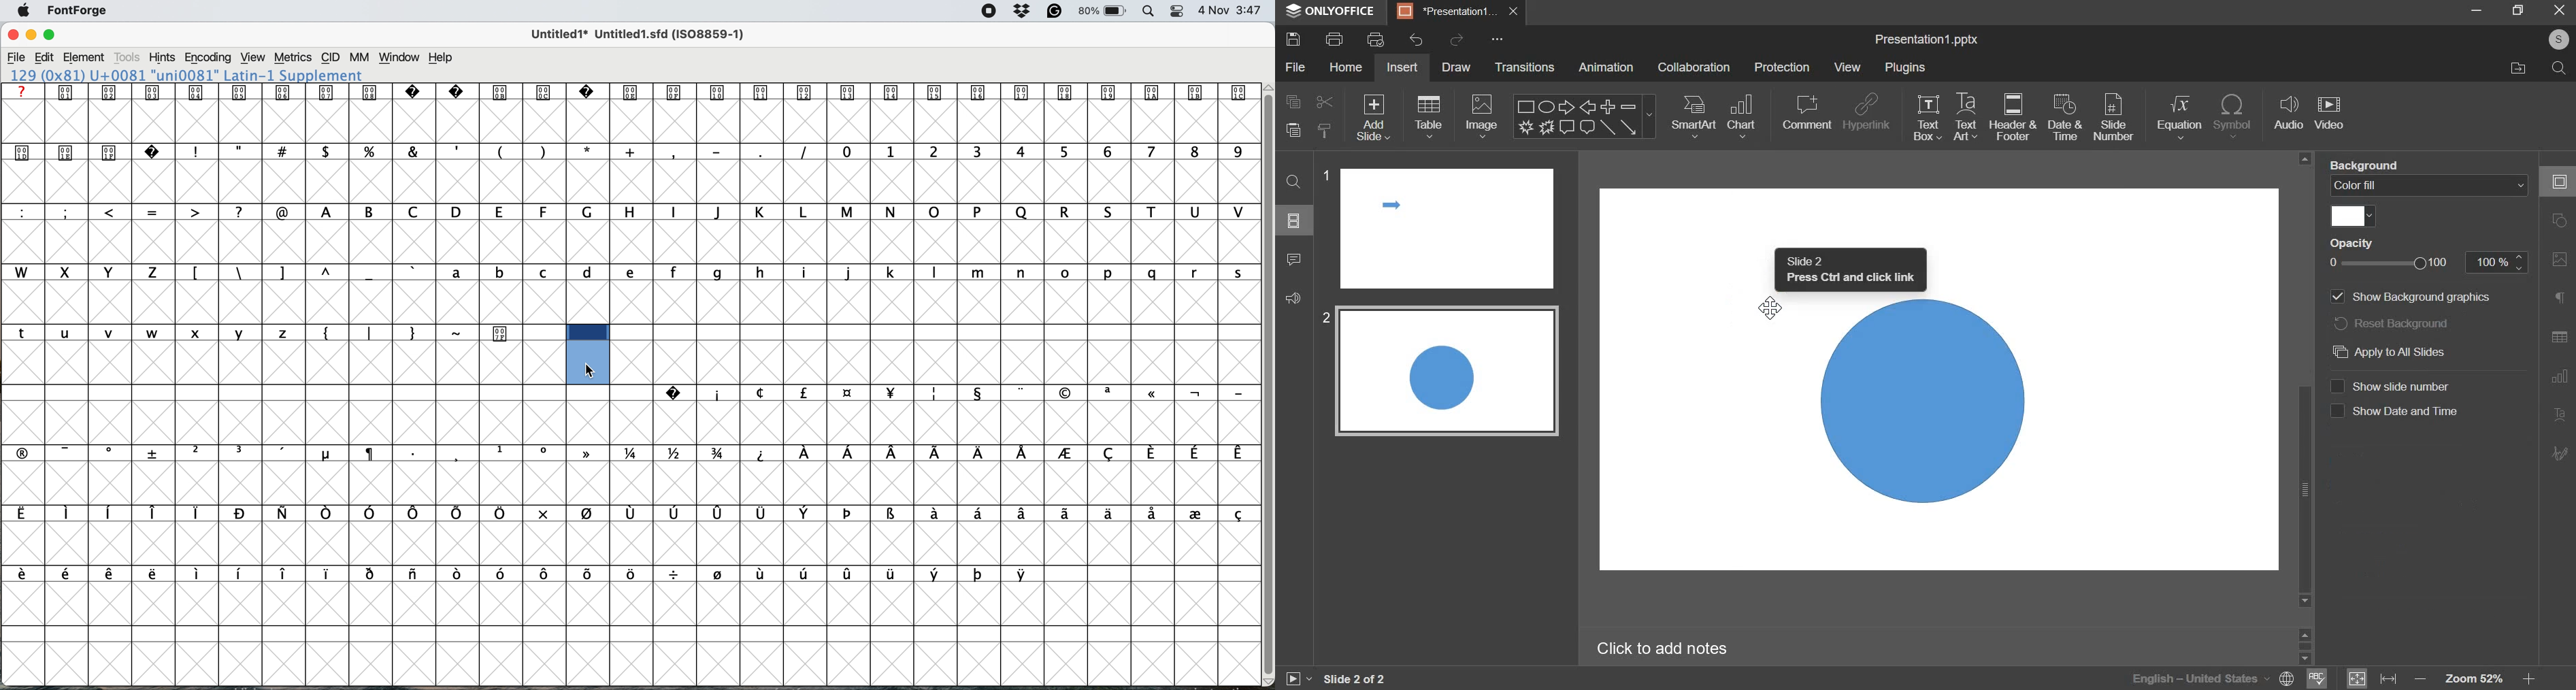  I want to click on transitions, so click(1522, 66).